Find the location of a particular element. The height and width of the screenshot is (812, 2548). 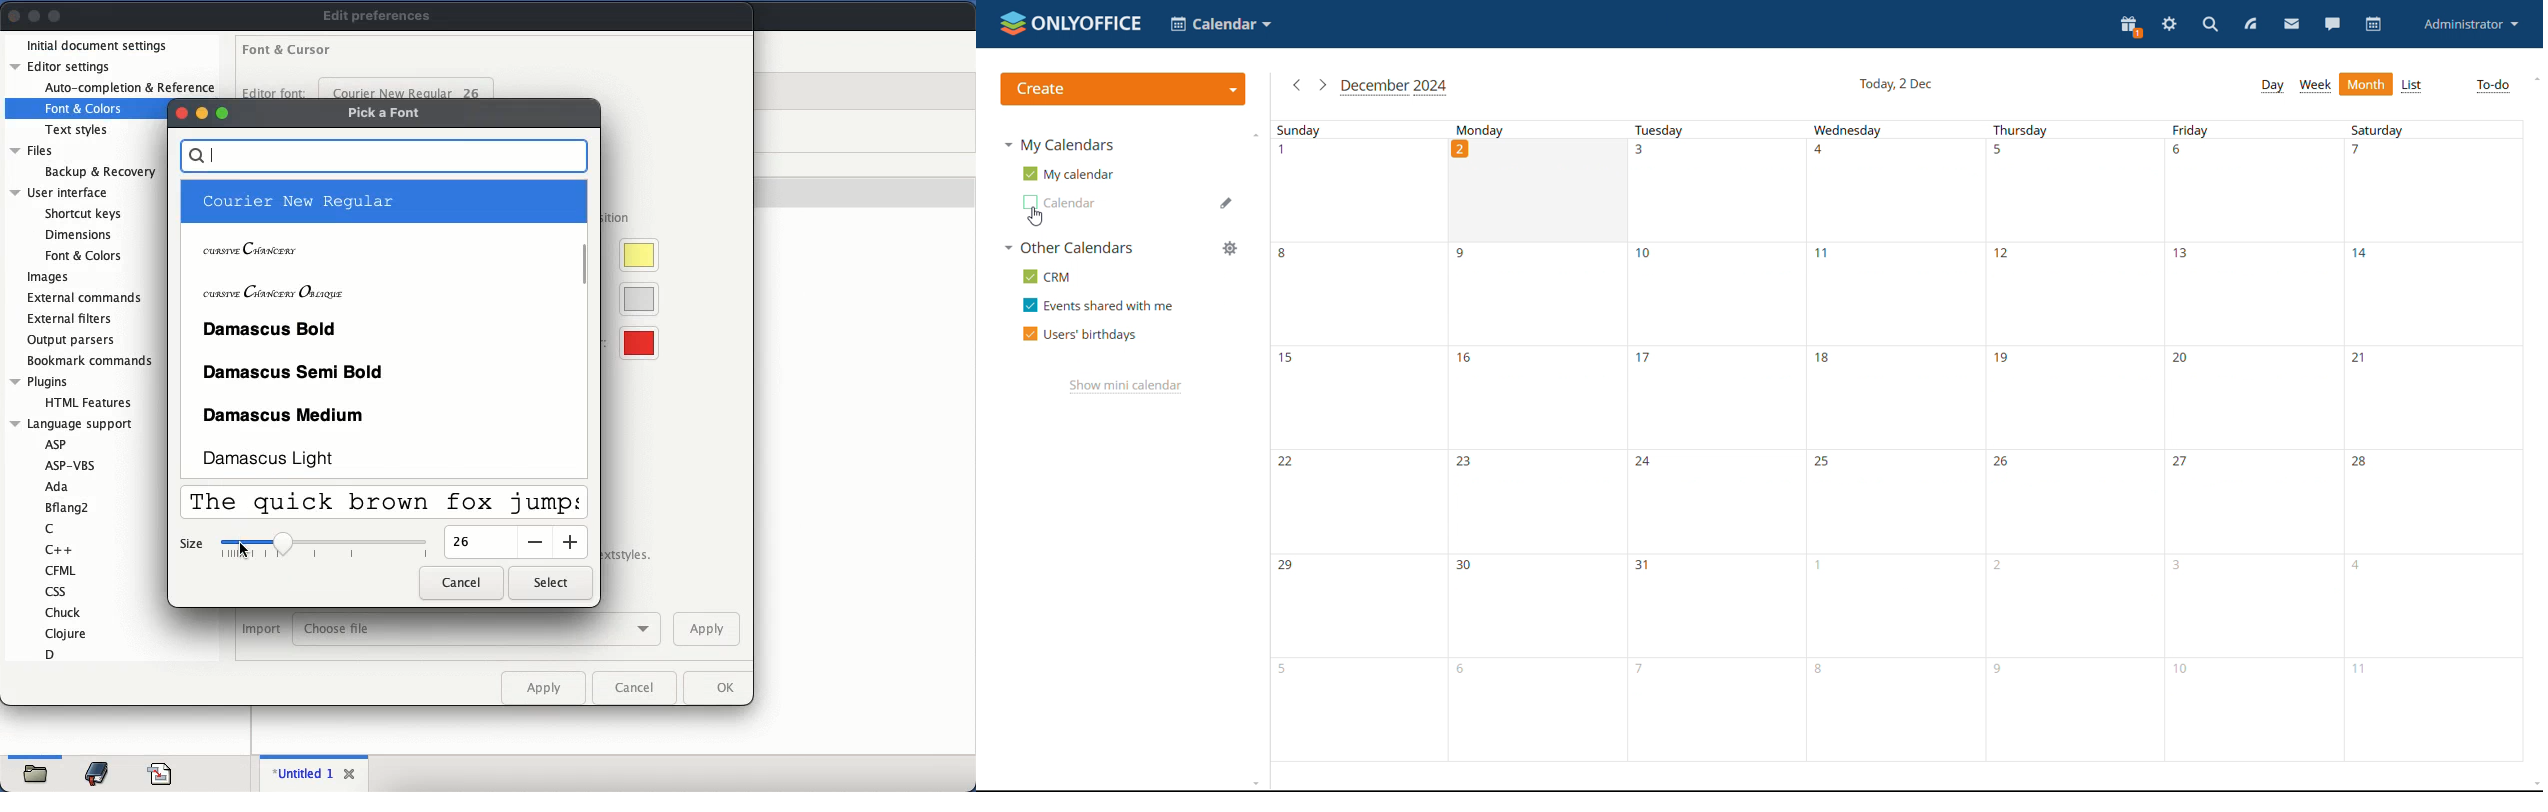

pick a font is located at coordinates (384, 112).